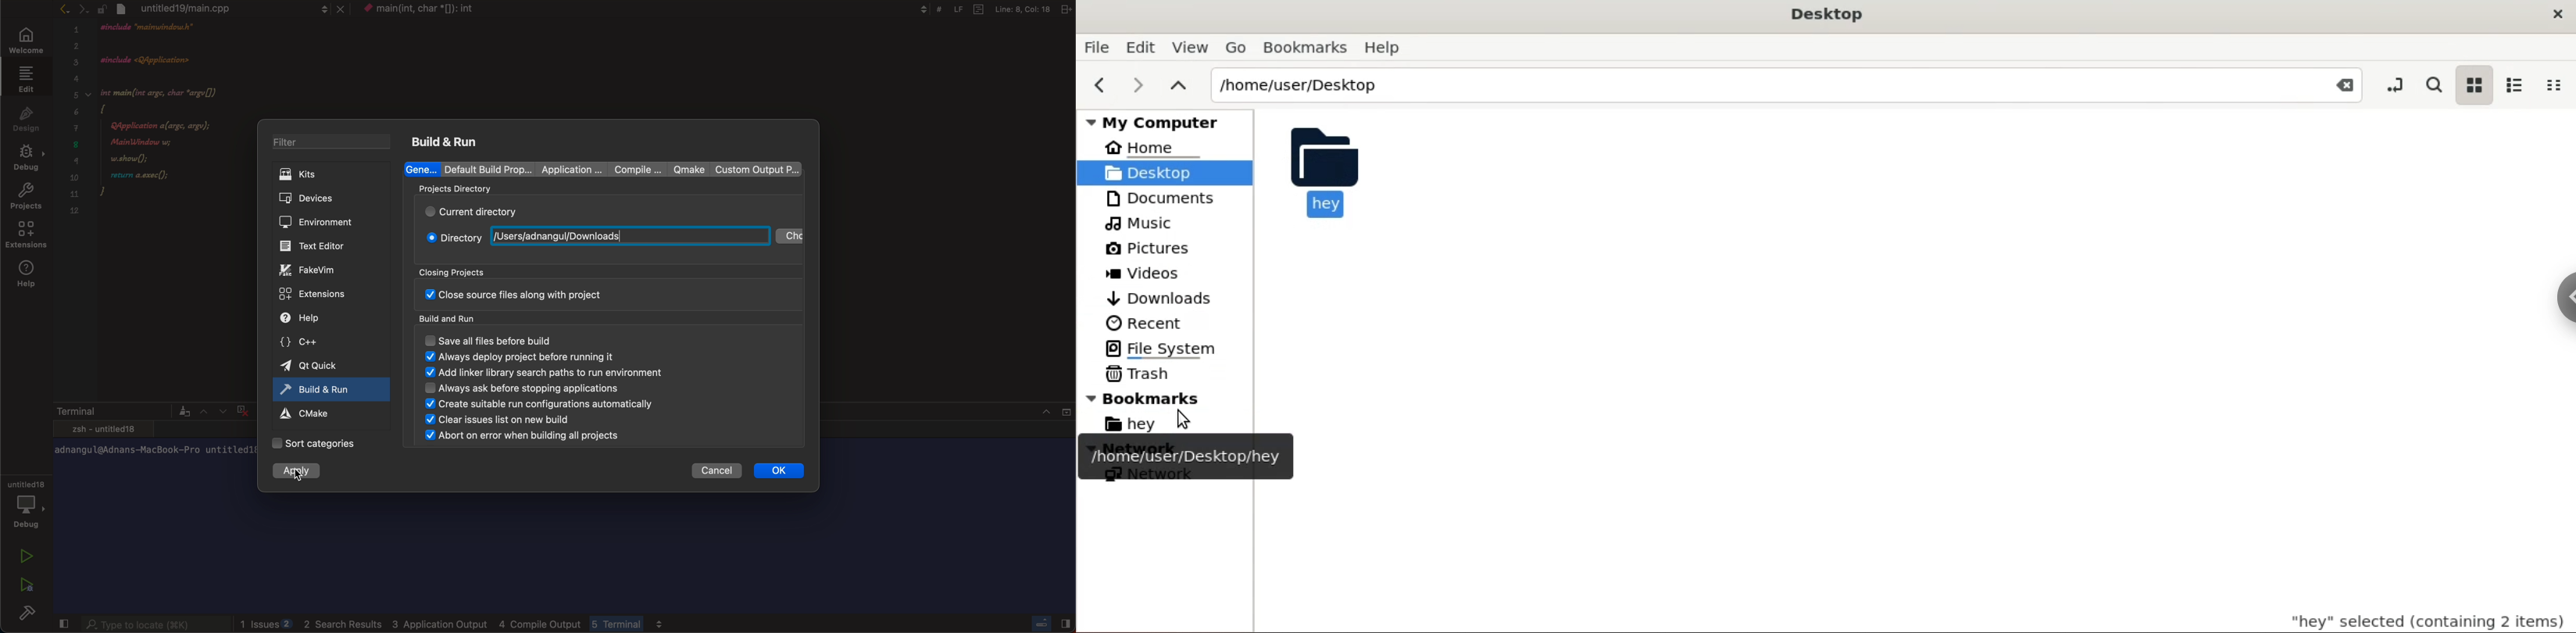 The height and width of the screenshot is (644, 2576). I want to click on categories, so click(329, 444).